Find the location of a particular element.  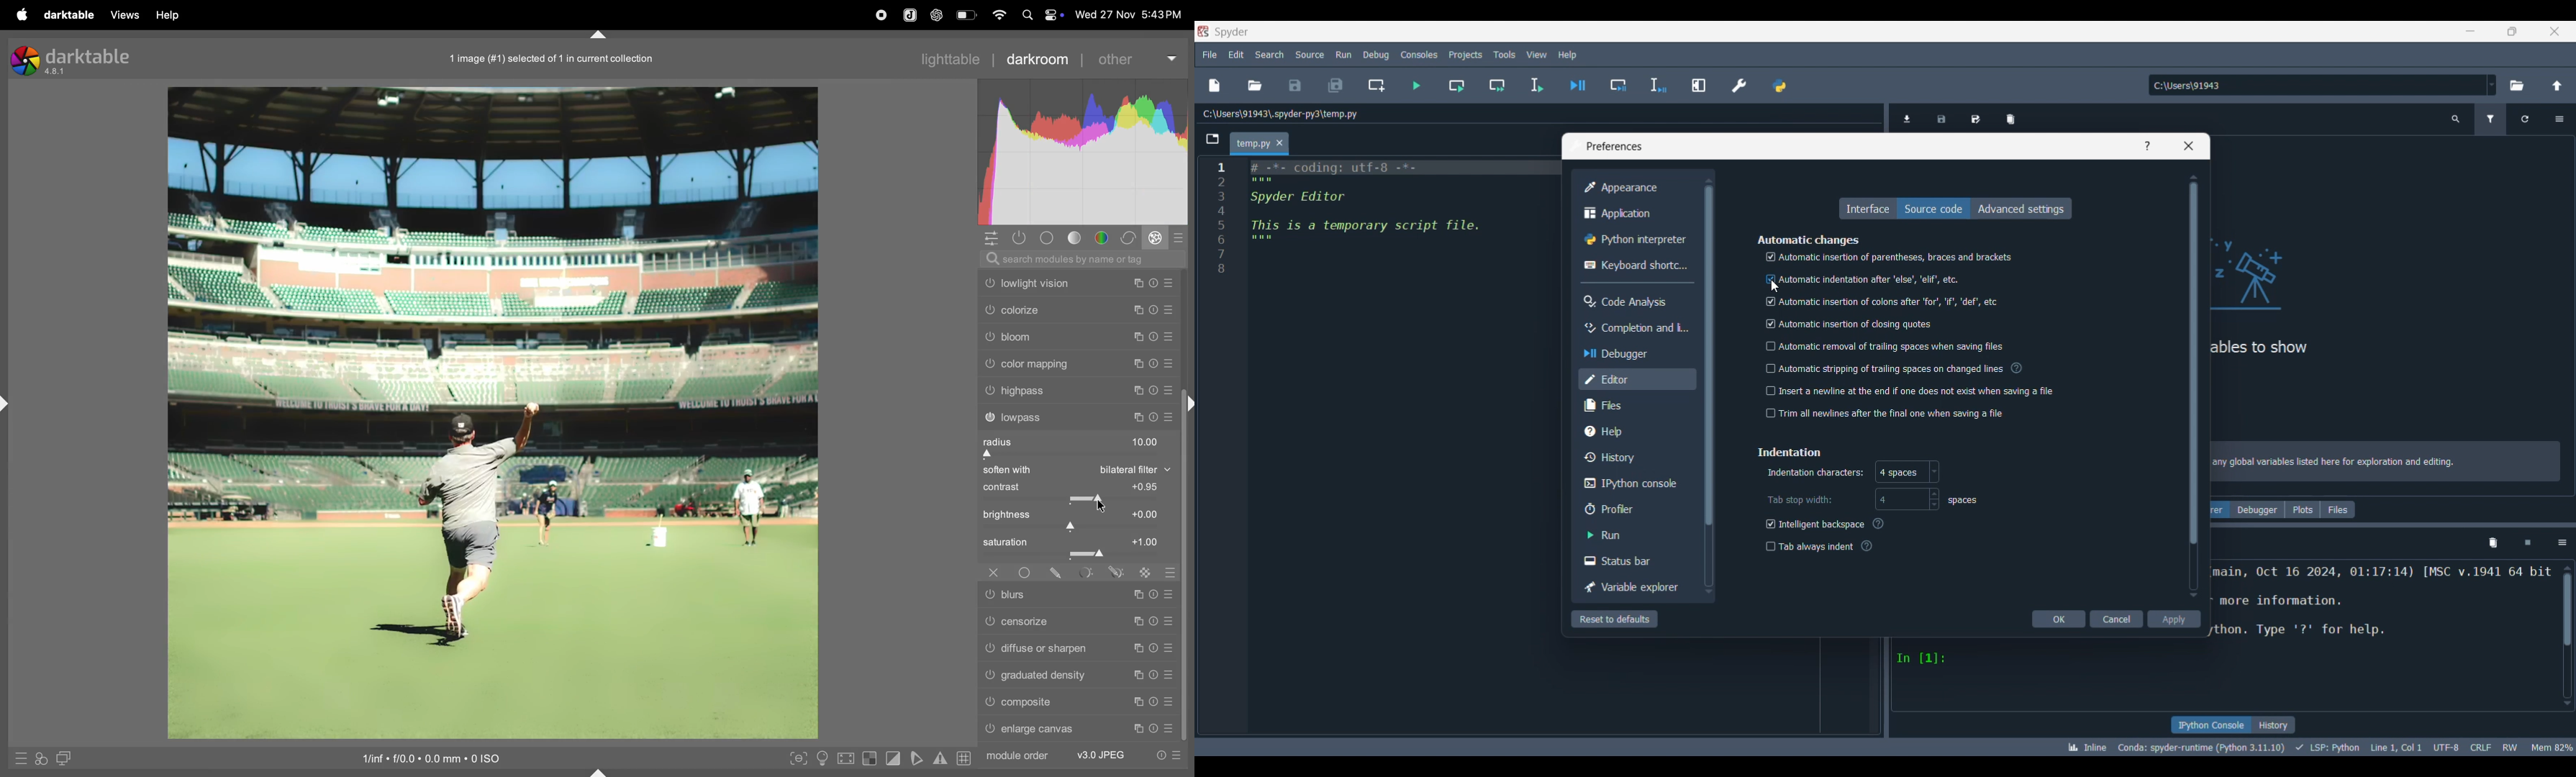

base is located at coordinates (1048, 238).